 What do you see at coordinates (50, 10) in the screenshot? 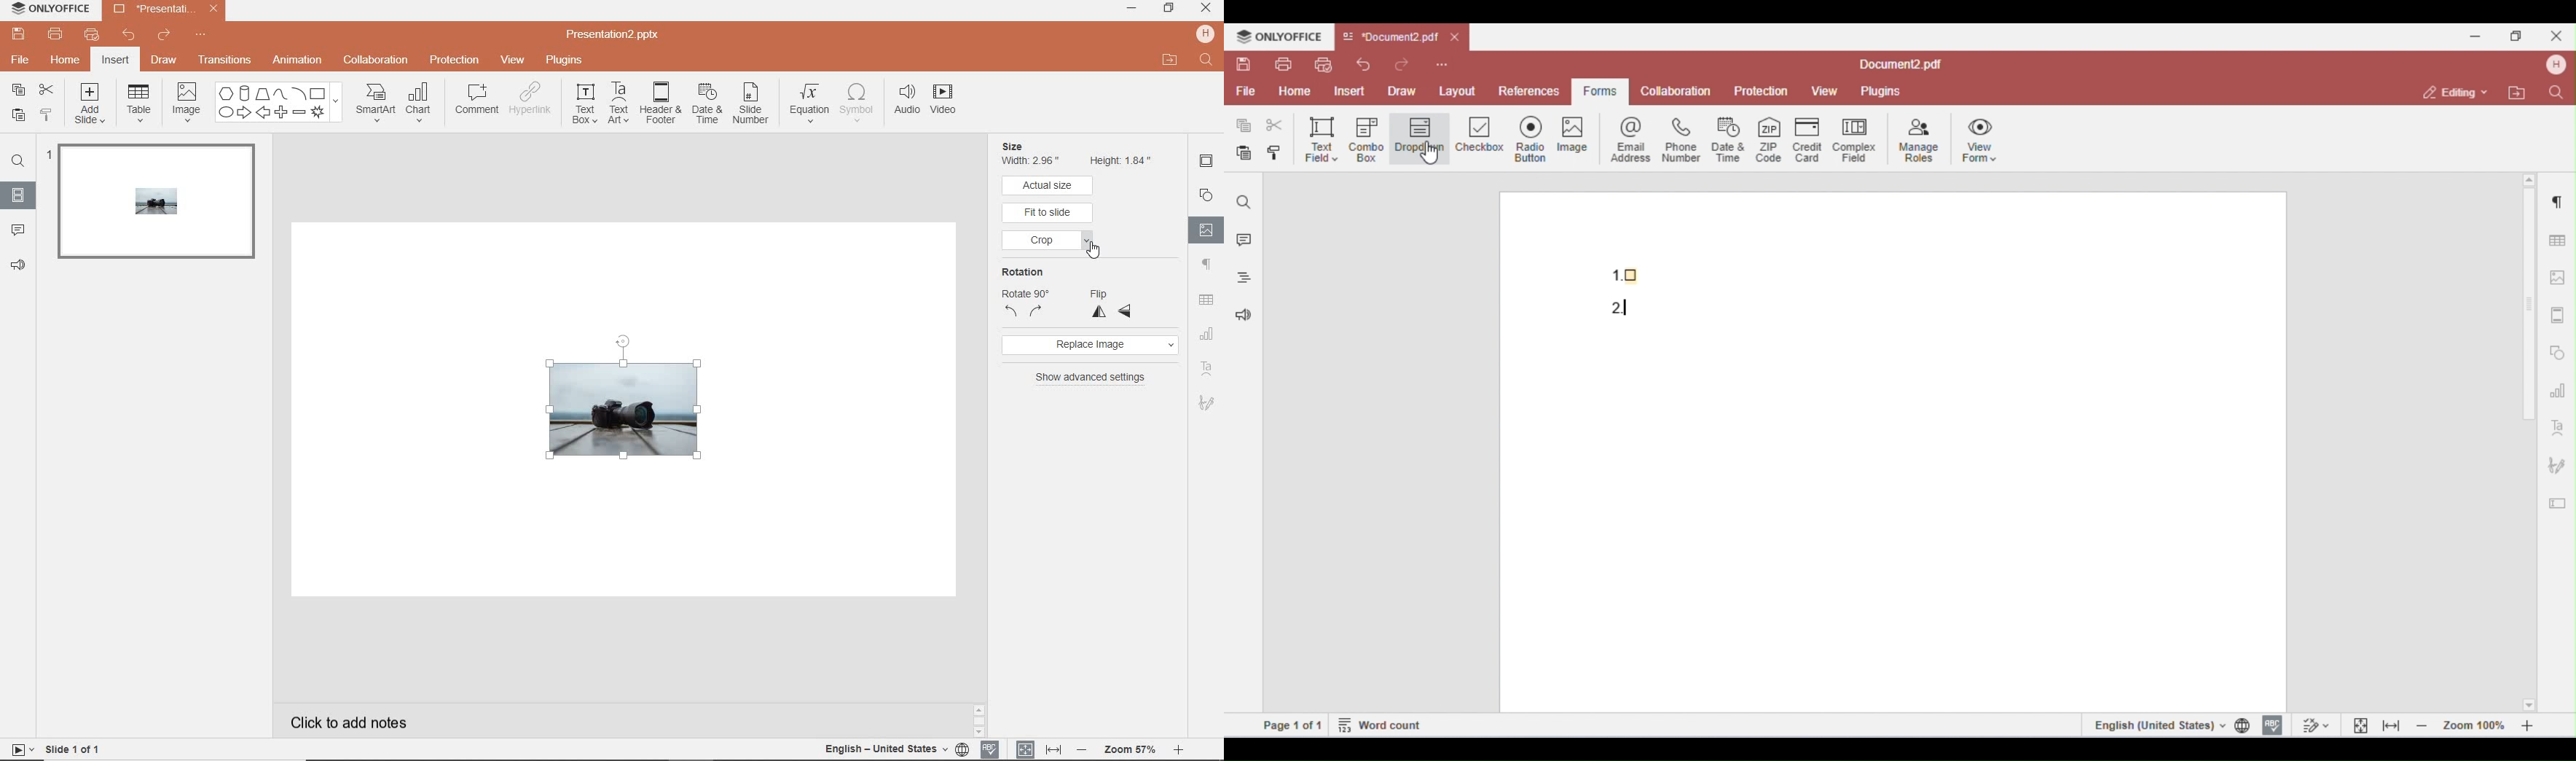
I see `ONLYOFFICE` at bounding box center [50, 10].